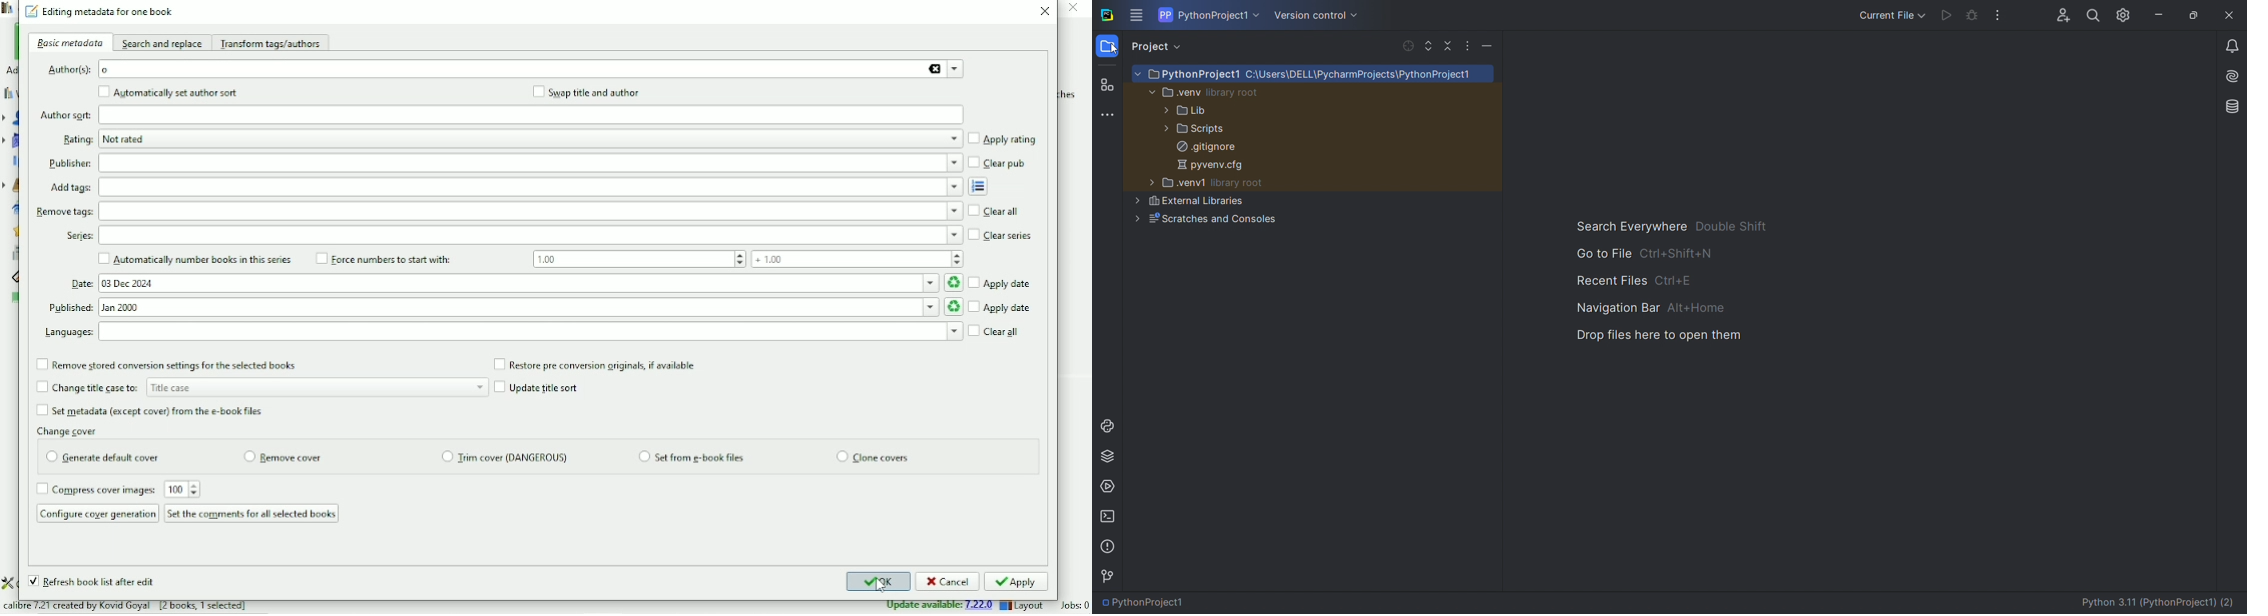  Describe the element at coordinates (70, 188) in the screenshot. I see `Add tags` at that location.